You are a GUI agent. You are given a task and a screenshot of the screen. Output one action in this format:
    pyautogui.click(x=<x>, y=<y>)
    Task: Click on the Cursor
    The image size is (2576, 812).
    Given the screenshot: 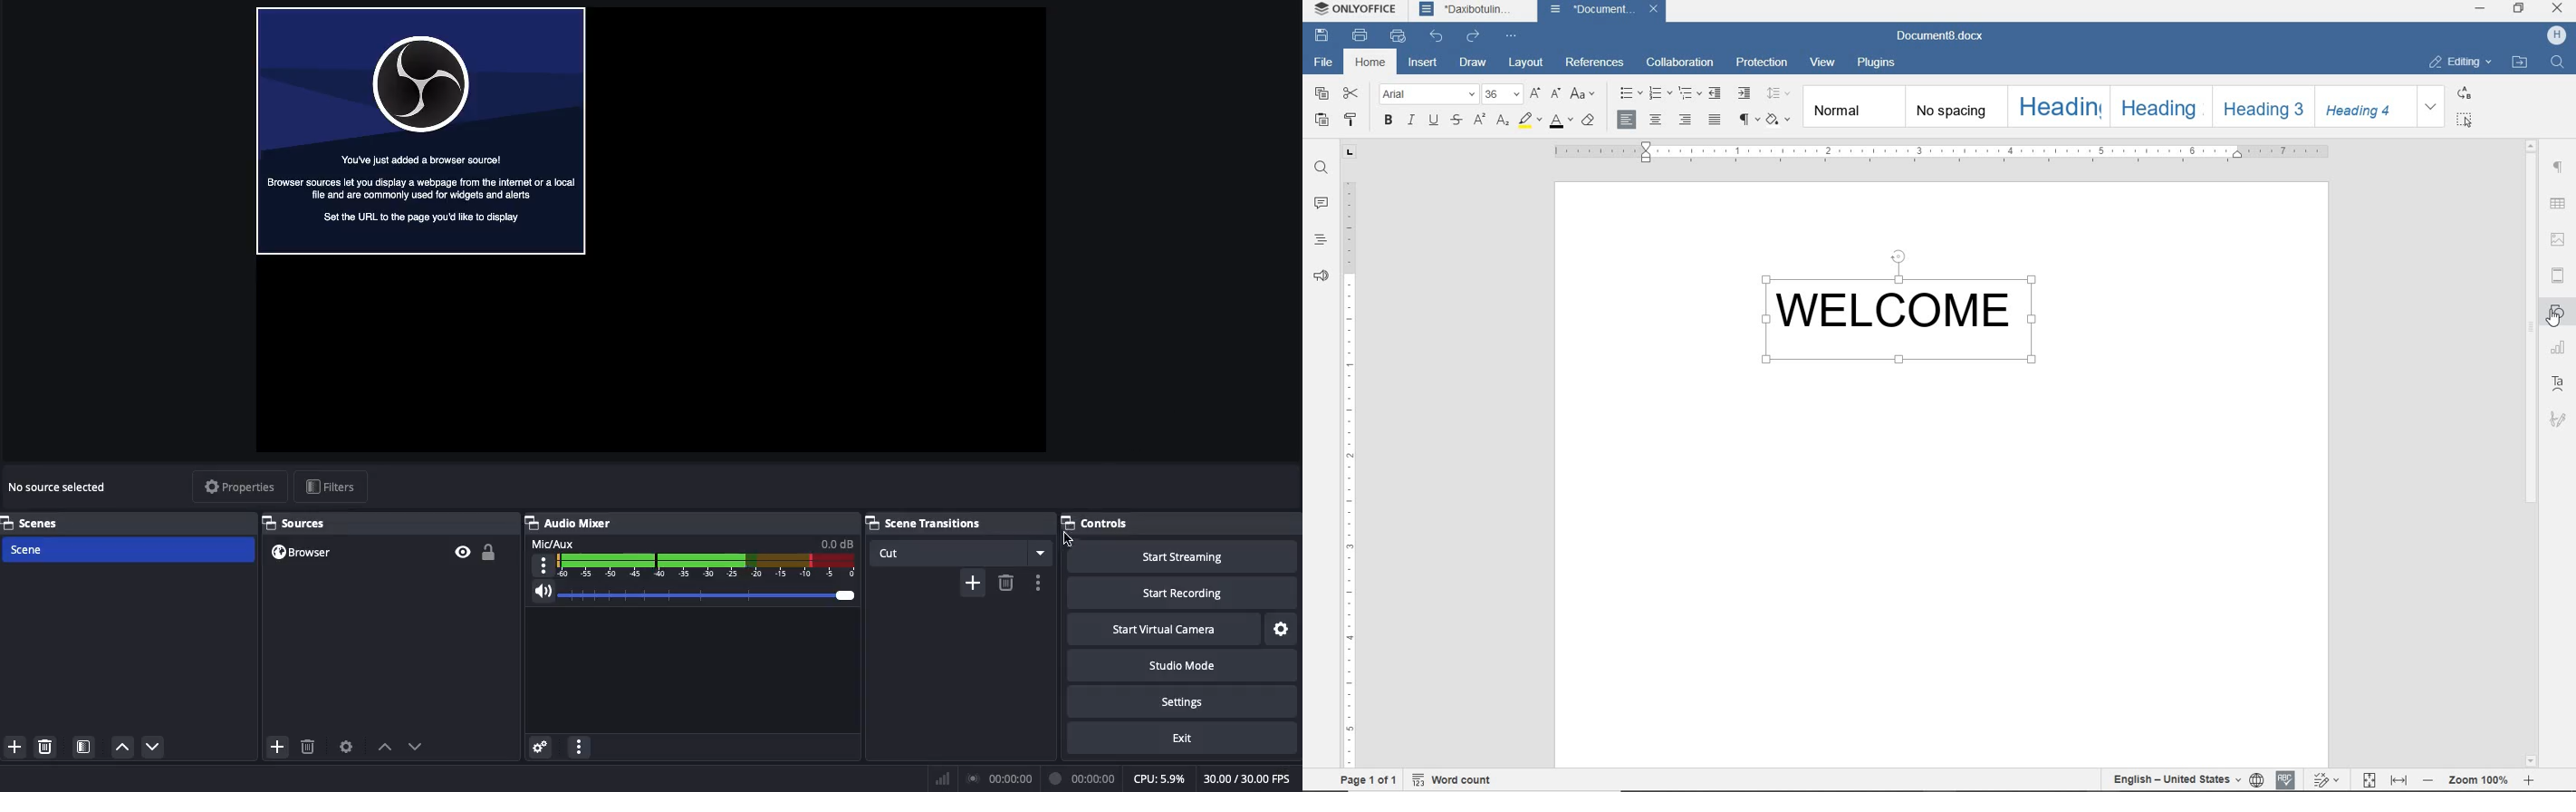 What is the action you would take?
    pyautogui.click(x=2554, y=317)
    